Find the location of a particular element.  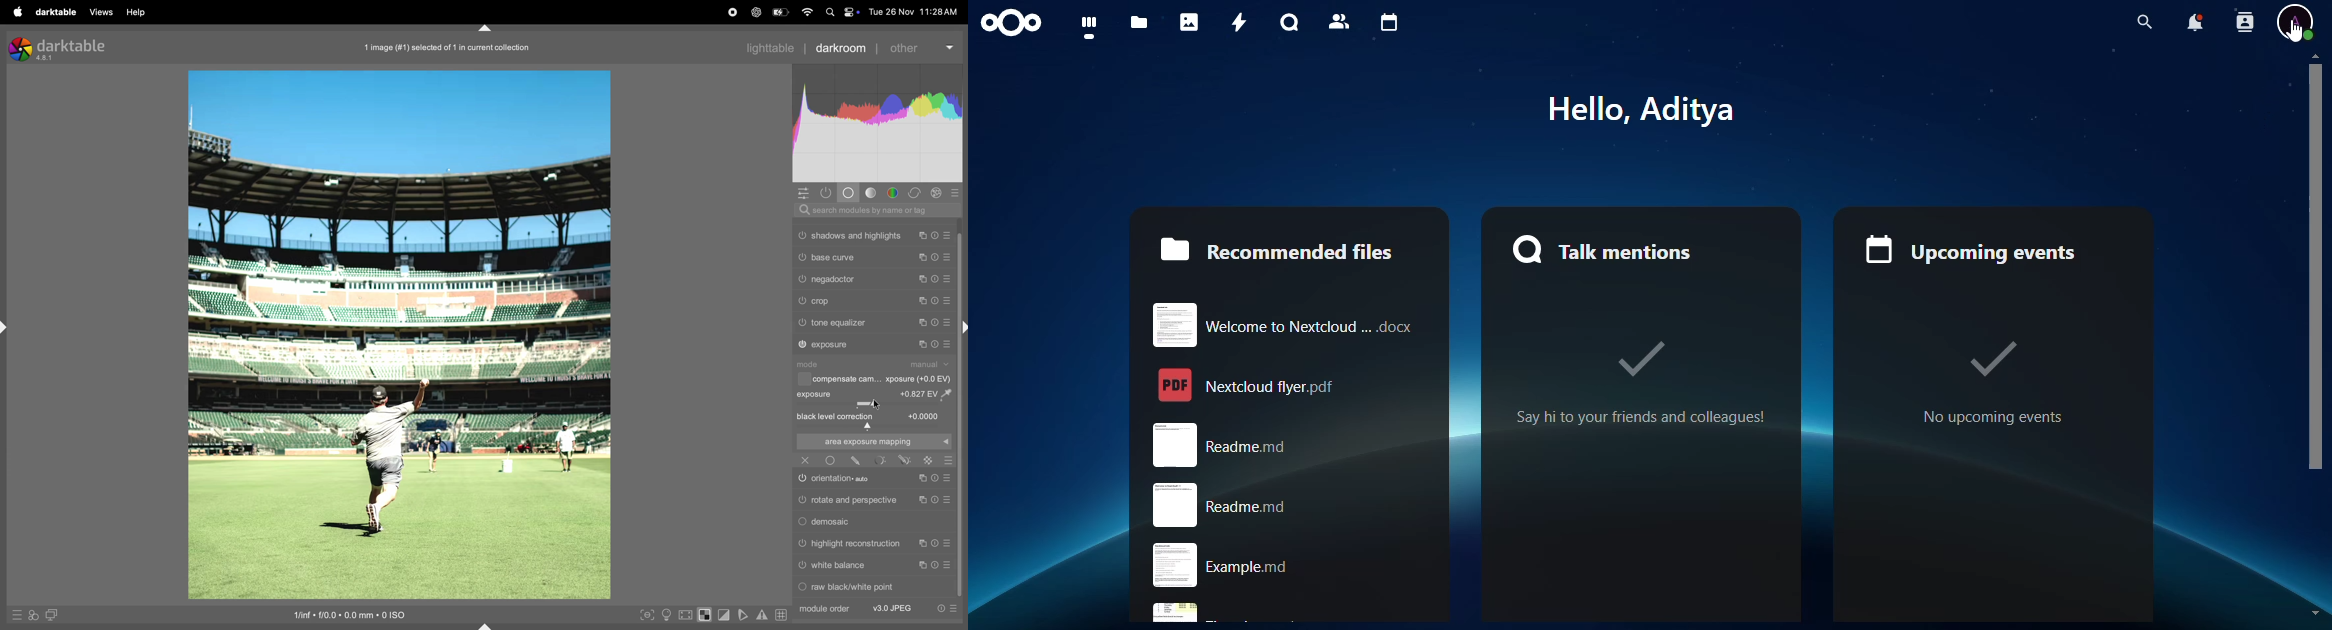

Next cloud flyer.pdf is located at coordinates (1288, 384).